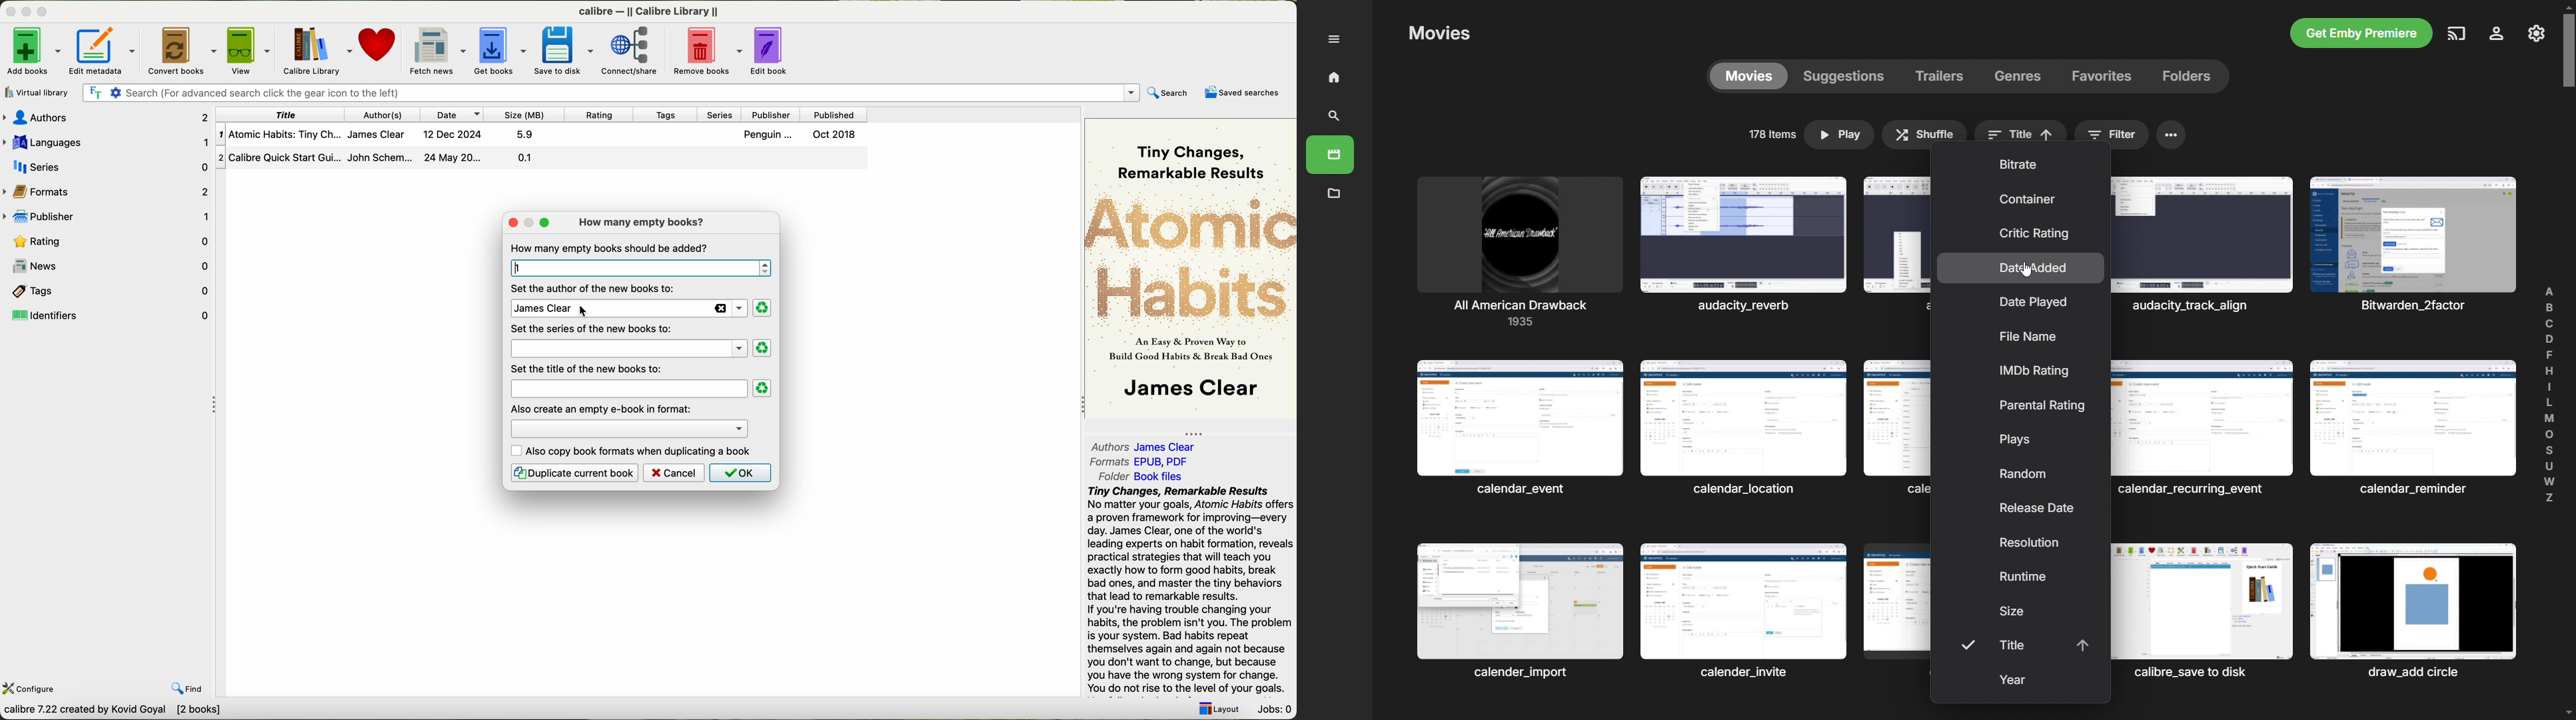 This screenshot has width=2576, height=728. I want to click on first book, so click(544, 134).